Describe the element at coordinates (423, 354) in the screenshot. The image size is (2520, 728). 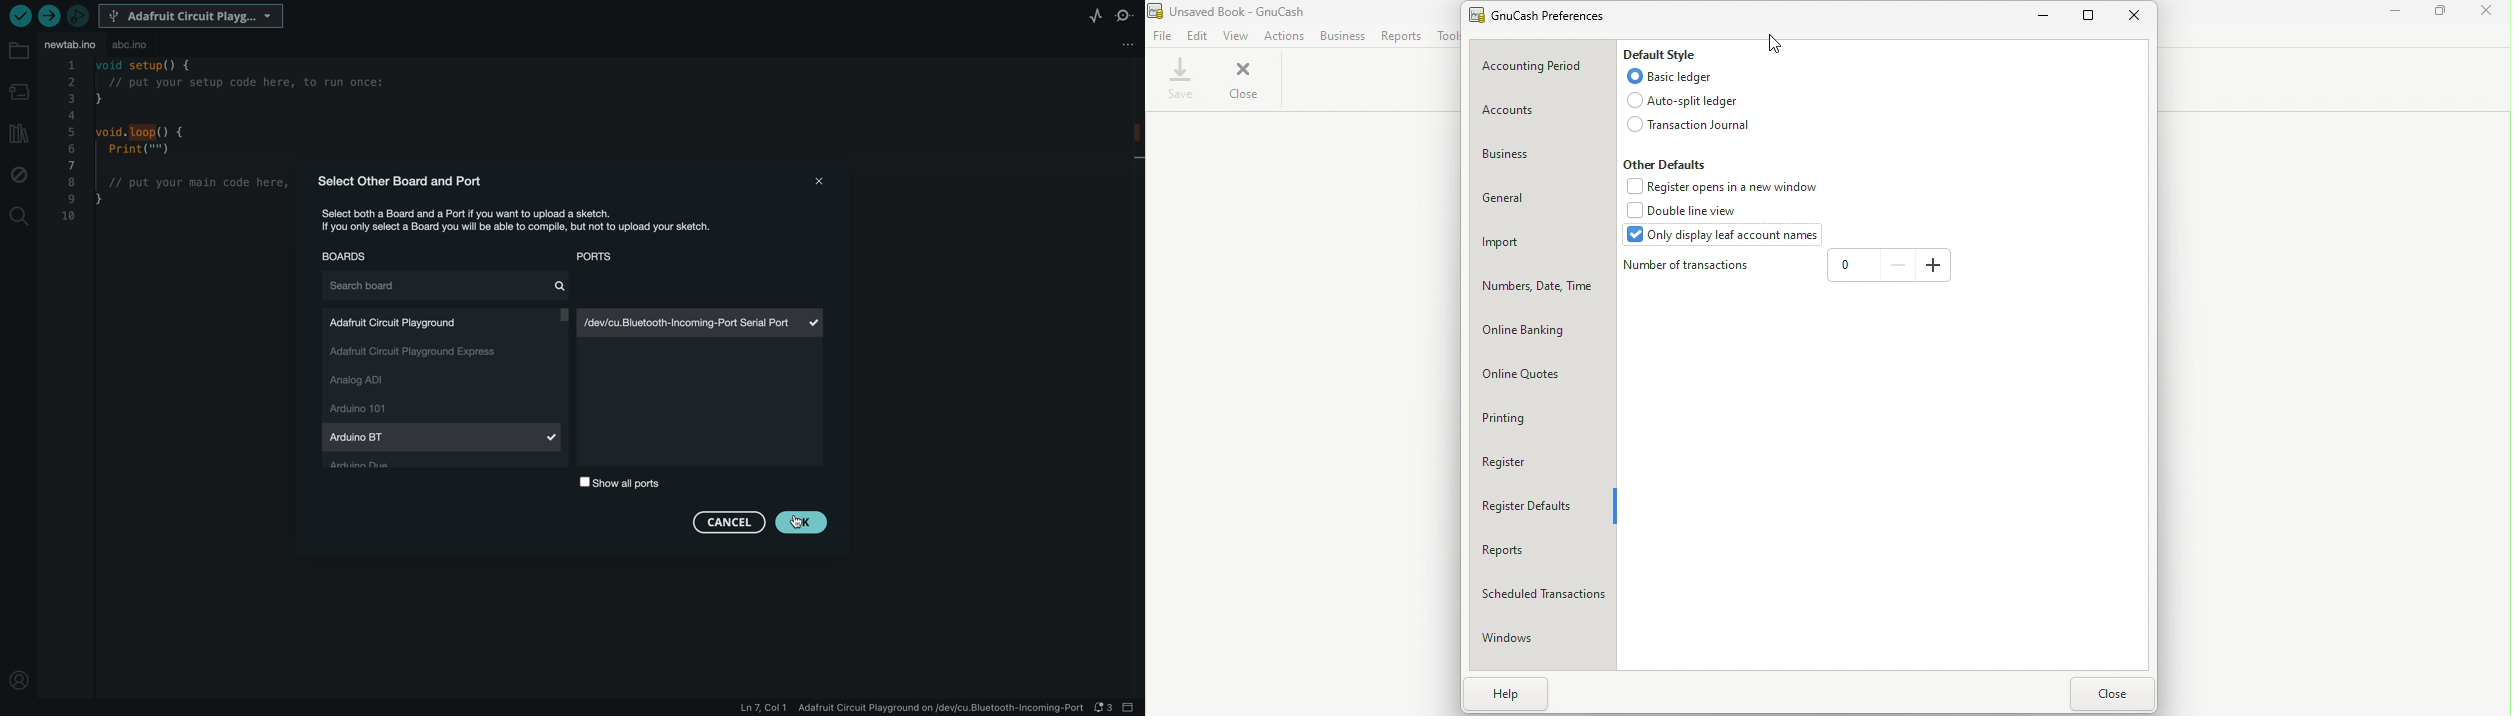
I see `adafruit circut express` at that location.